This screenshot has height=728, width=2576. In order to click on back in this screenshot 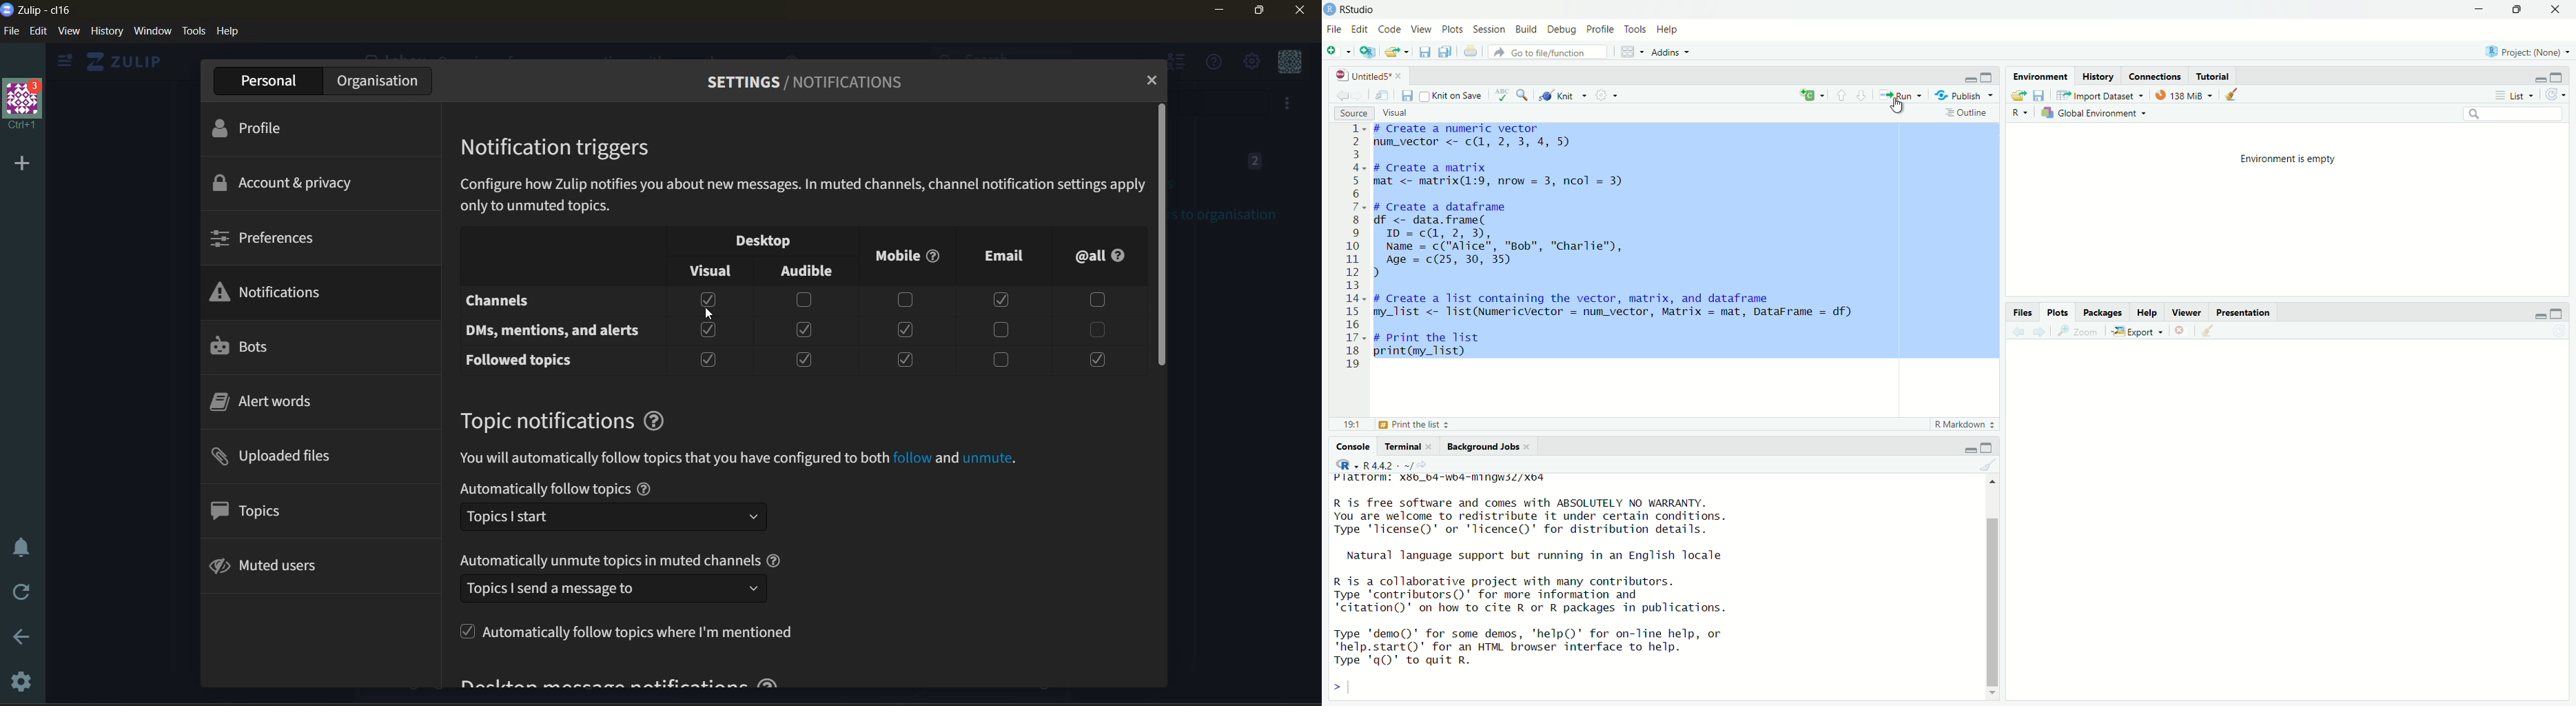, I will do `click(2020, 335)`.